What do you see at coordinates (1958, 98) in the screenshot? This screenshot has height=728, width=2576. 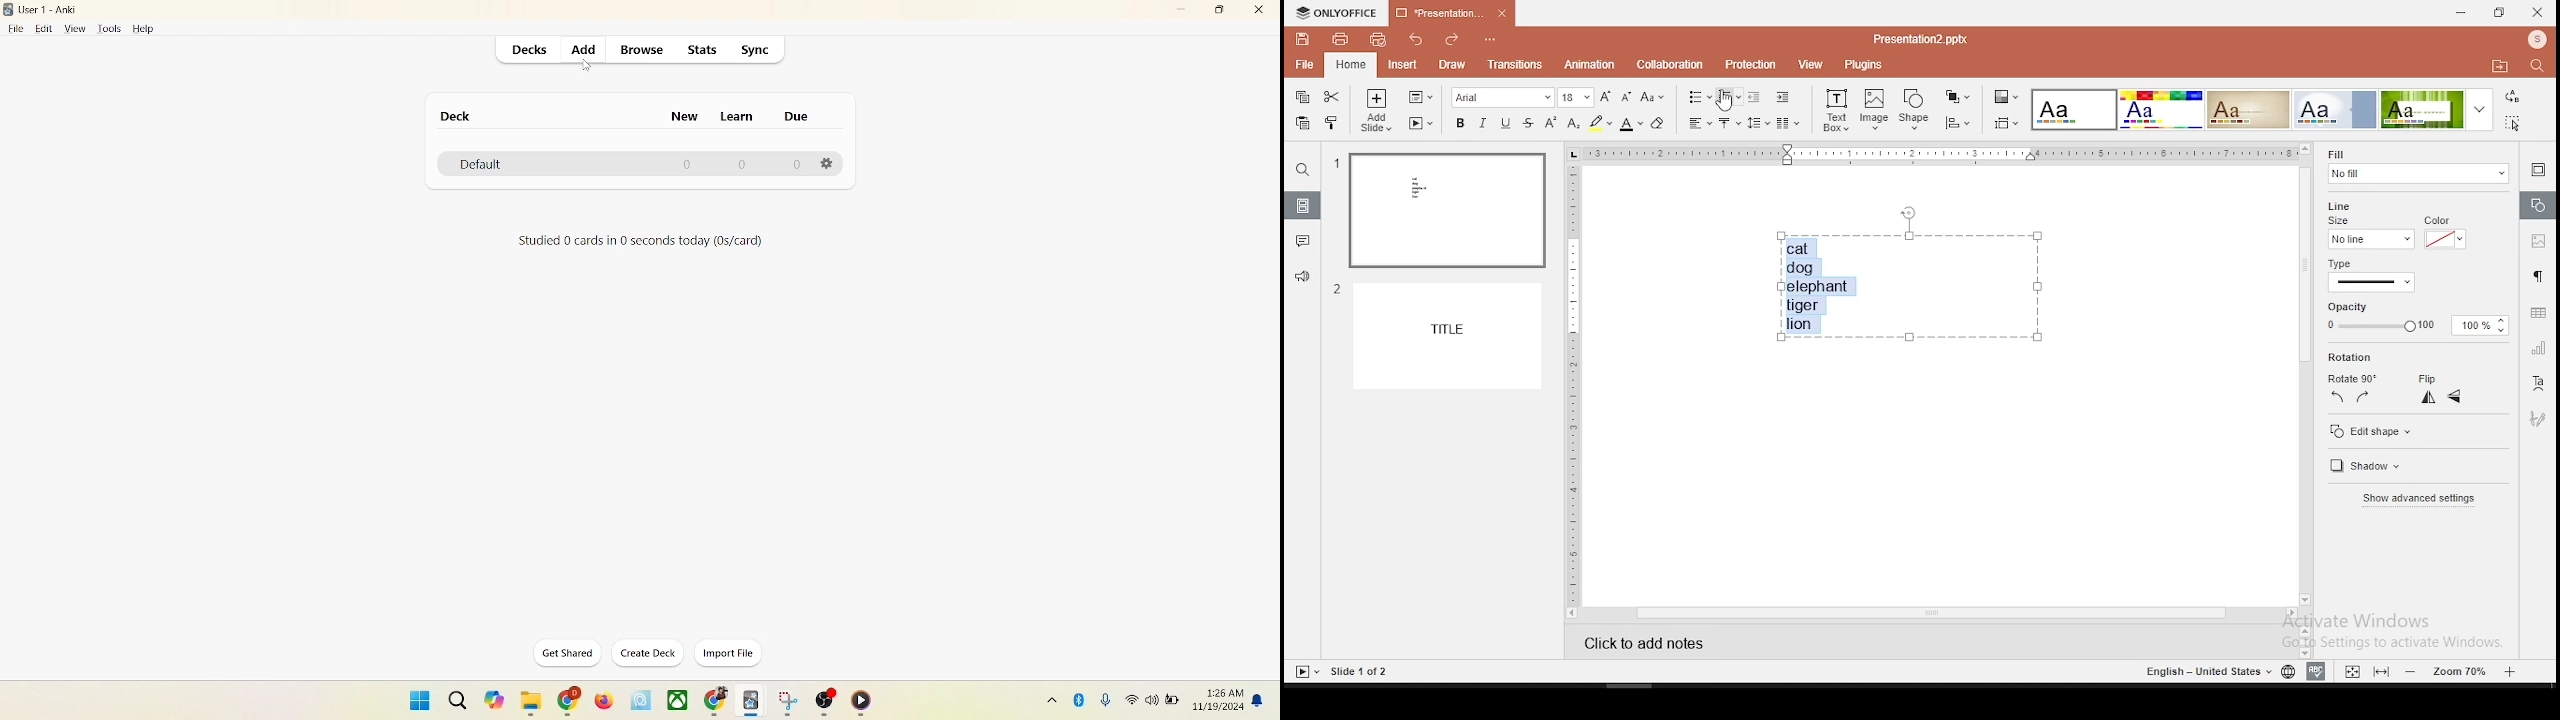 I see `arrange objects` at bounding box center [1958, 98].